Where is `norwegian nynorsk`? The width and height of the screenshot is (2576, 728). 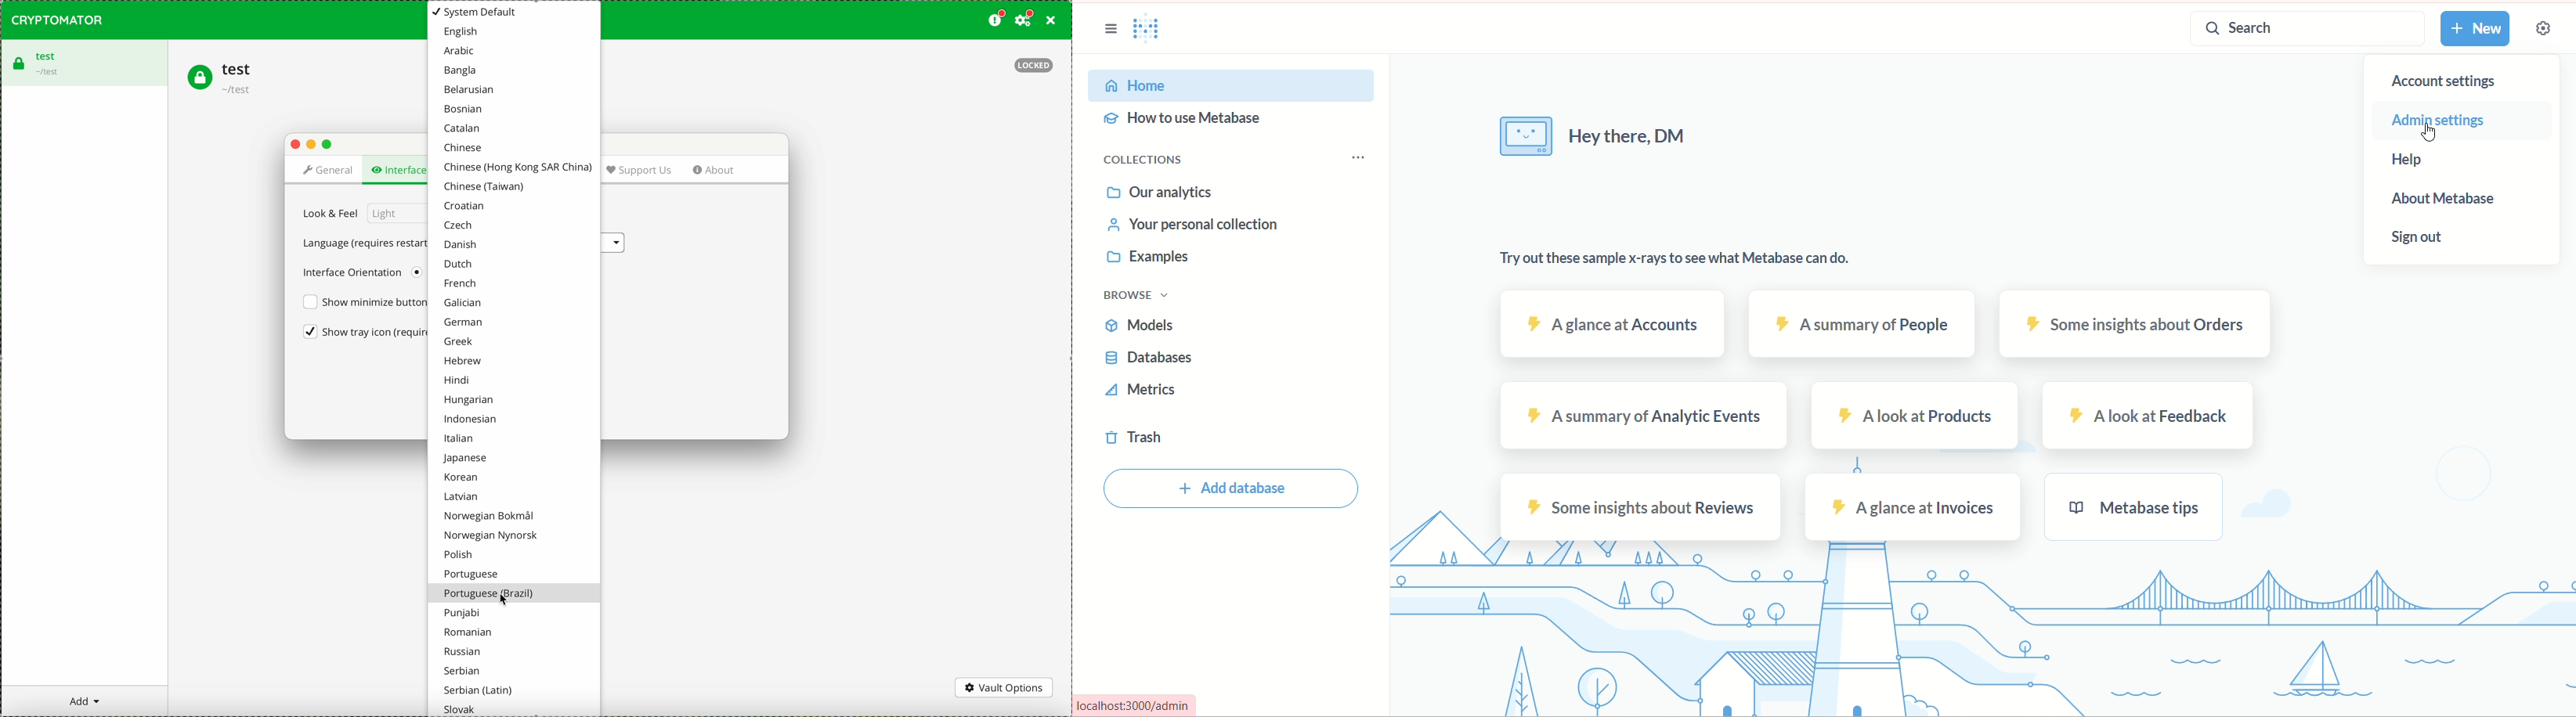
norwegian nynorsk is located at coordinates (493, 536).